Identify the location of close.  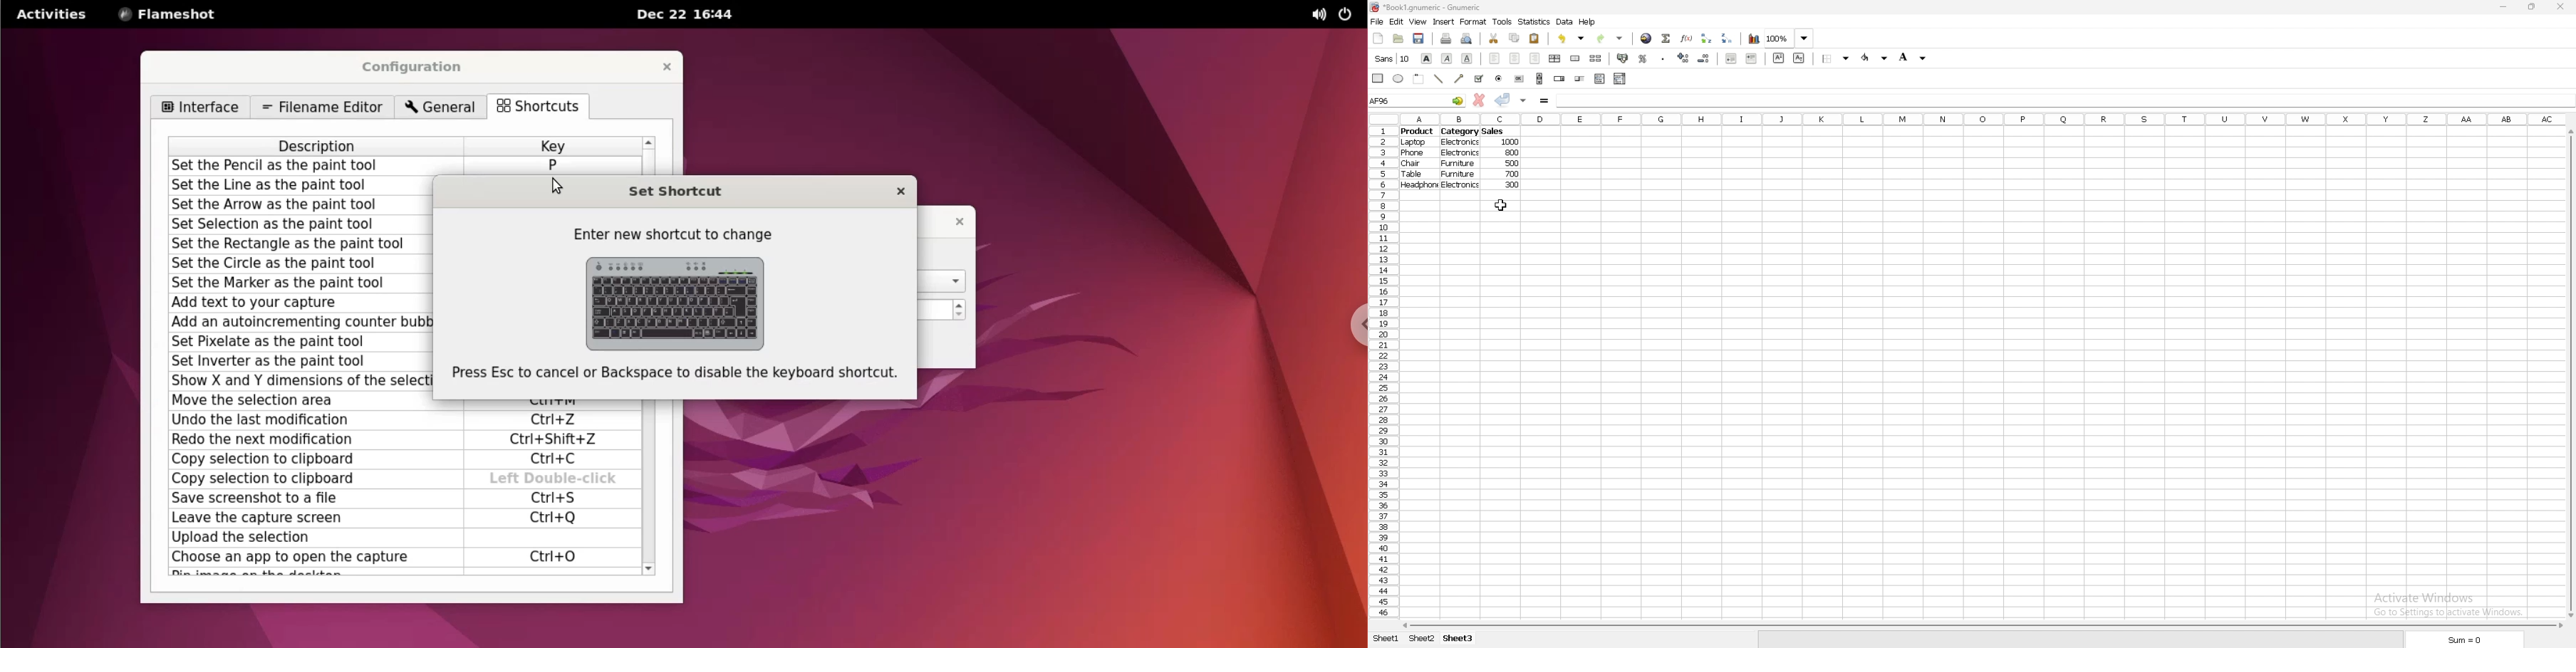
(2560, 7).